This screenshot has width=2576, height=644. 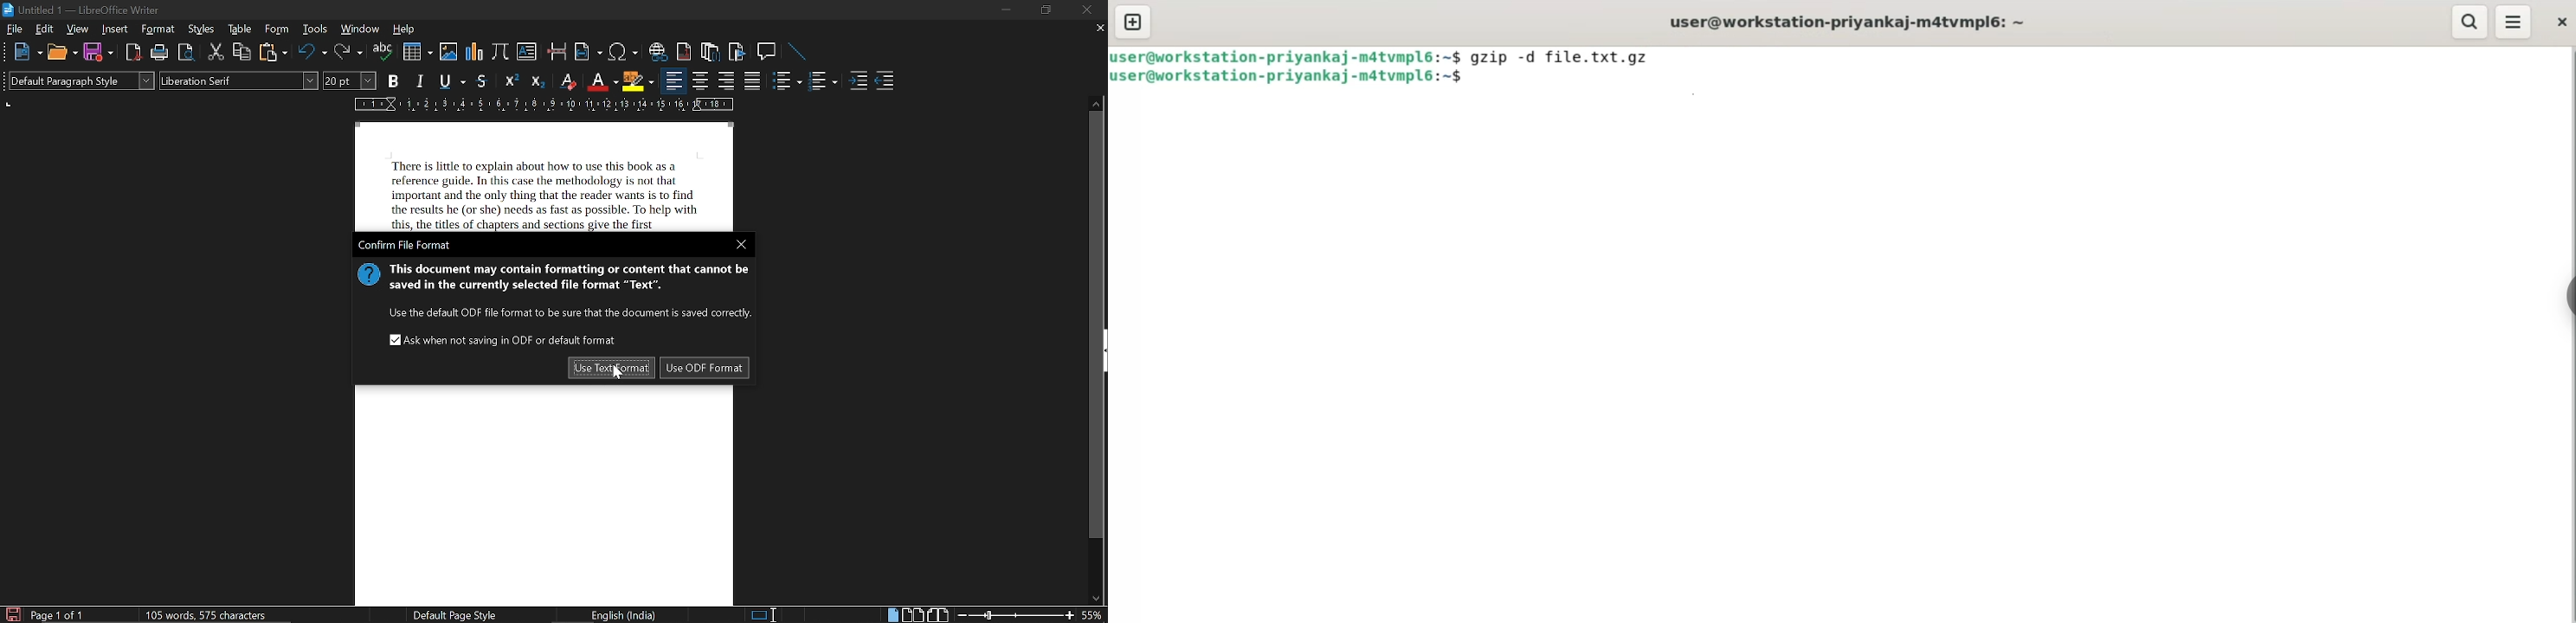 I want to click on current zoom, so click(x=1094, y=614).